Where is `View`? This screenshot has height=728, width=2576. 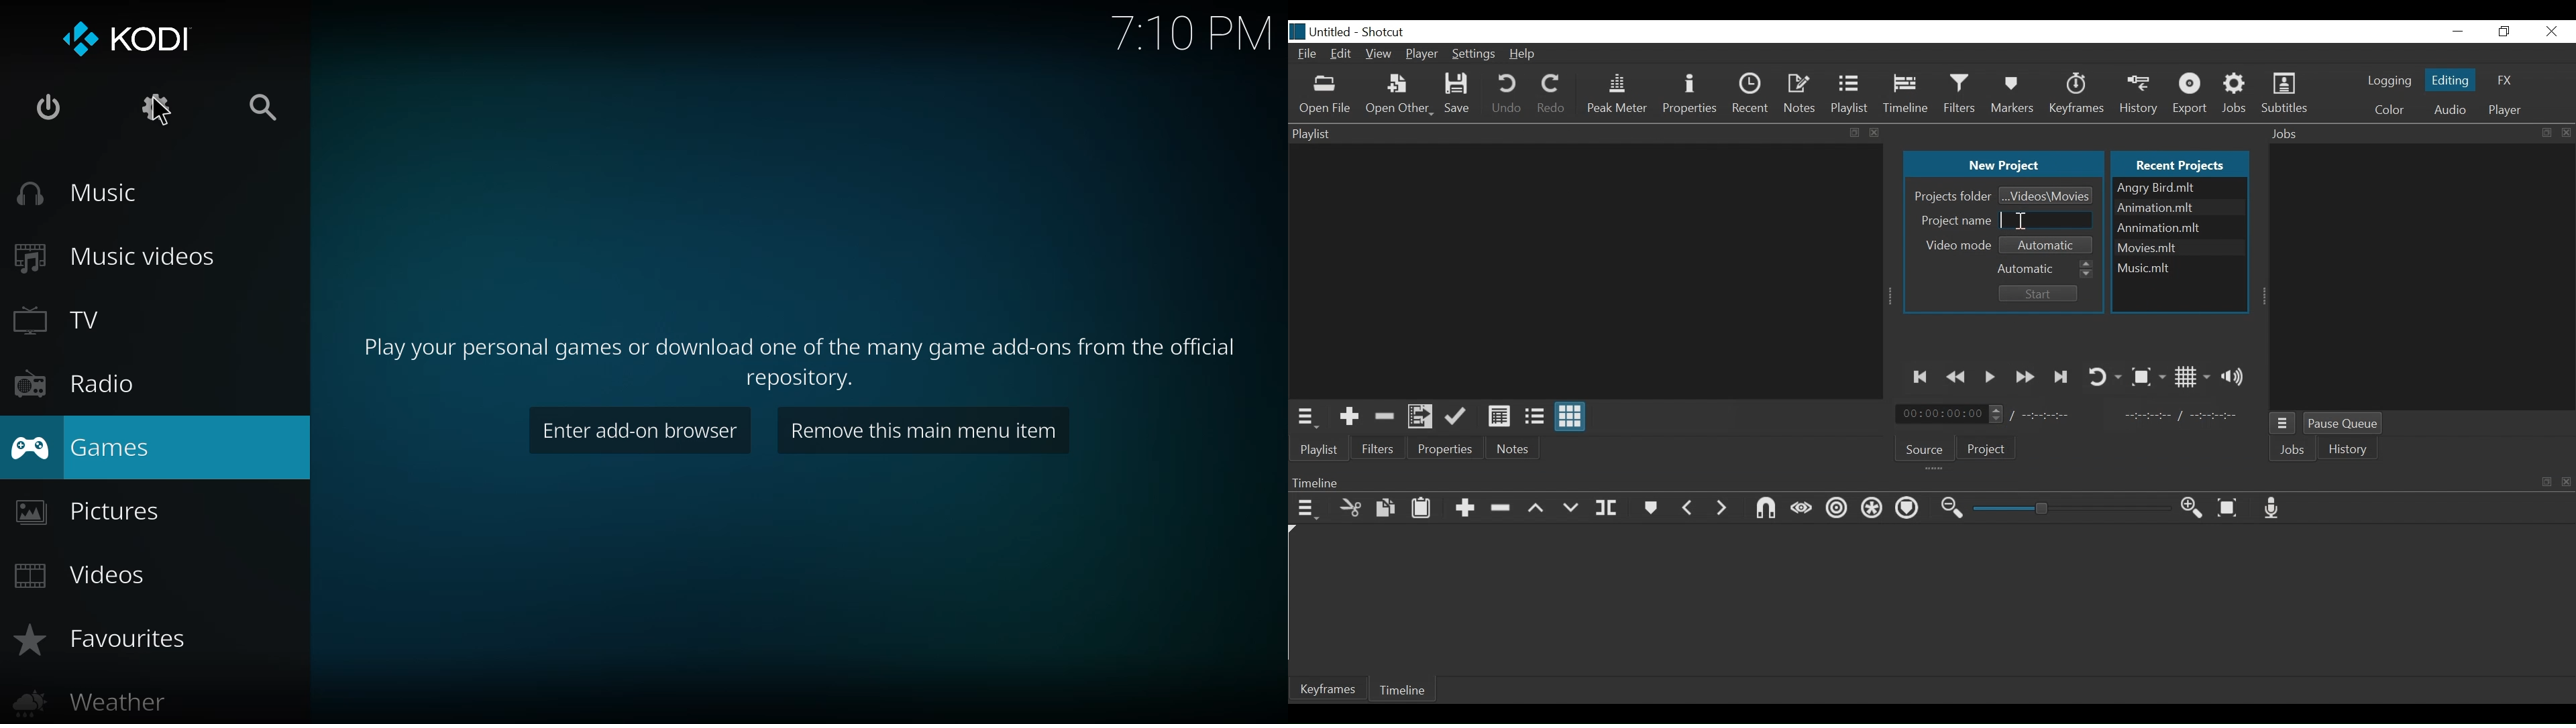
View is located at coordinates (1379, 56).